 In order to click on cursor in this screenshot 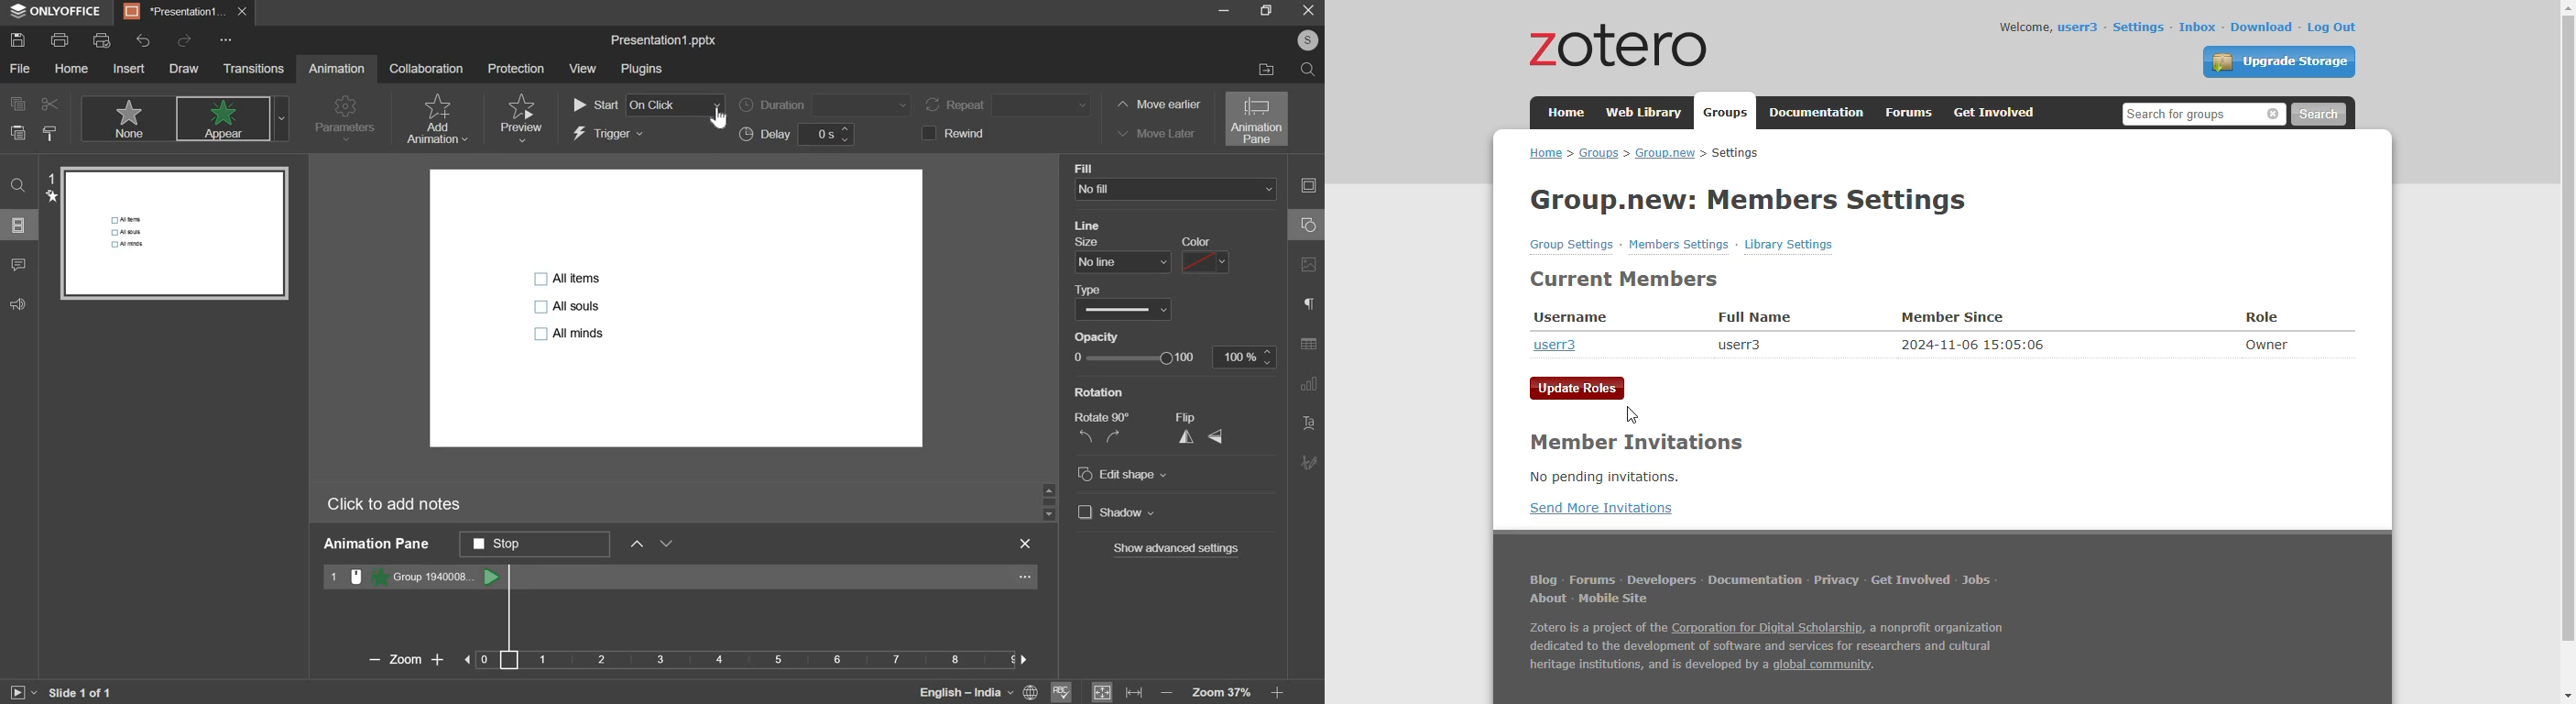, I will do `click(1632, 415)`.